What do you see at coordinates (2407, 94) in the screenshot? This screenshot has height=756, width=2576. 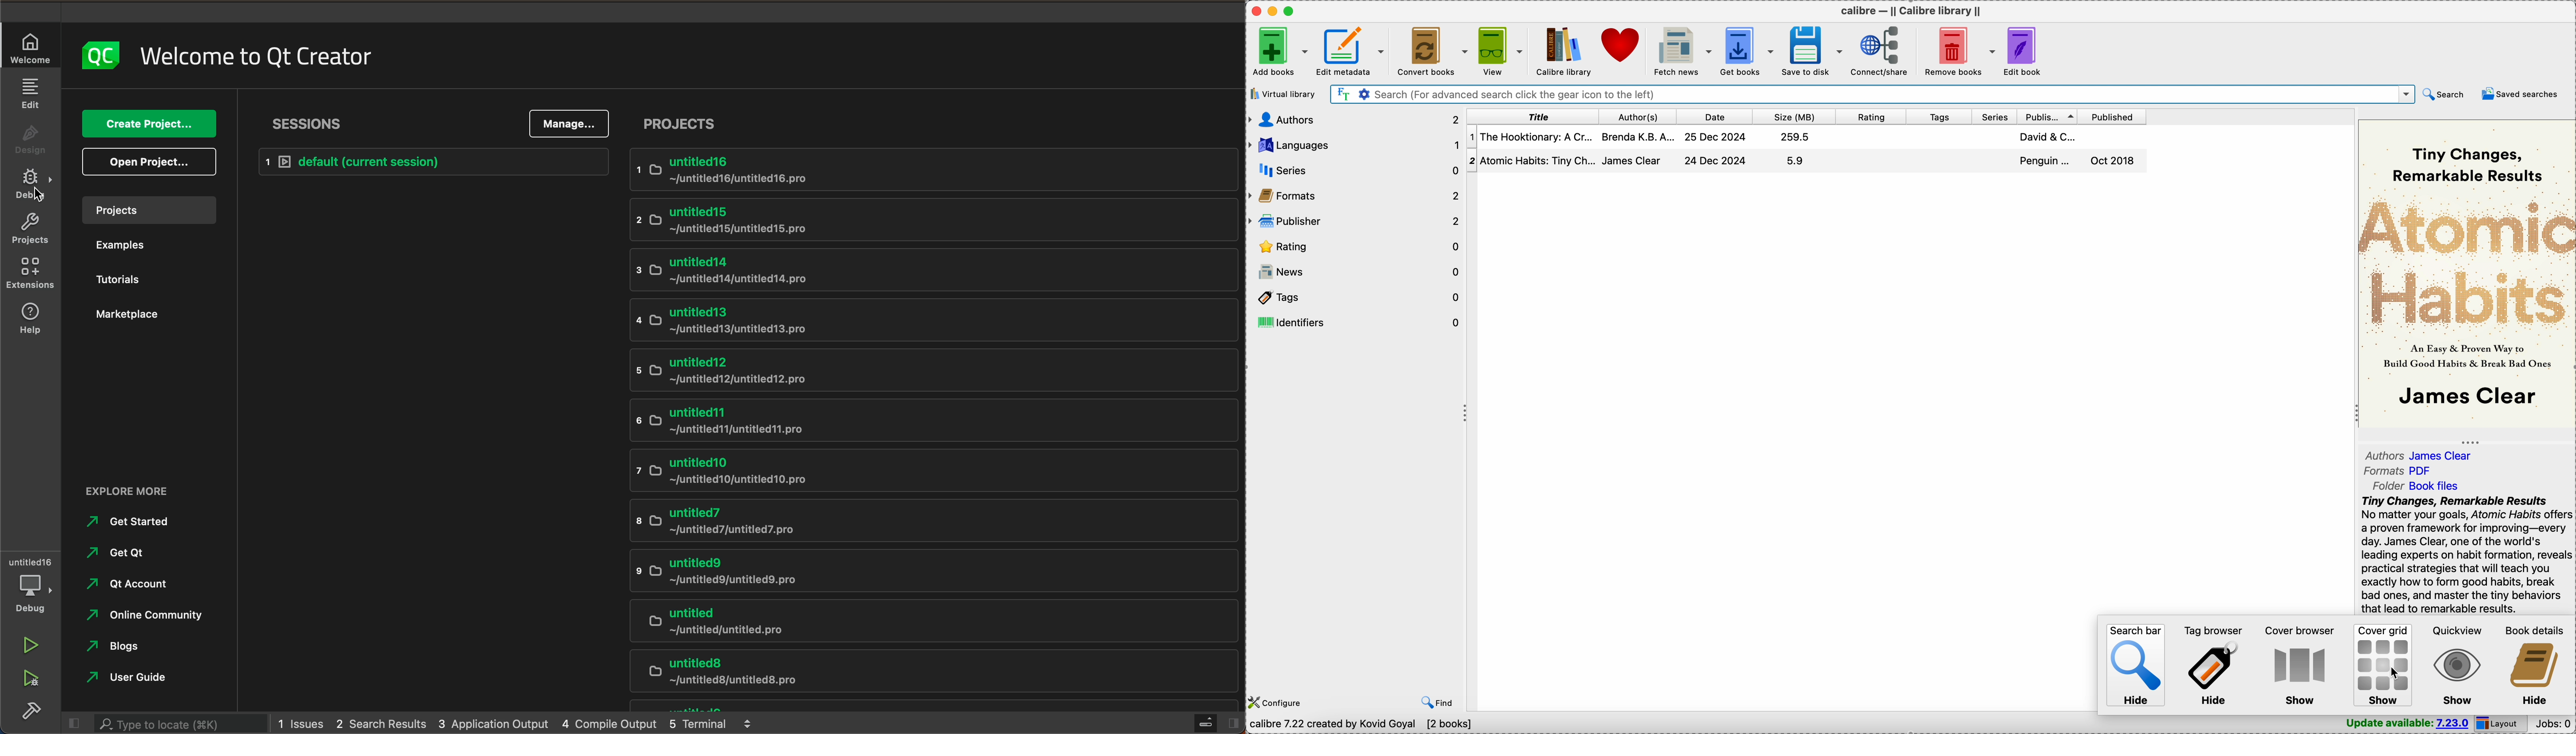 I see `drop down` at bounding box center [2407, 94].